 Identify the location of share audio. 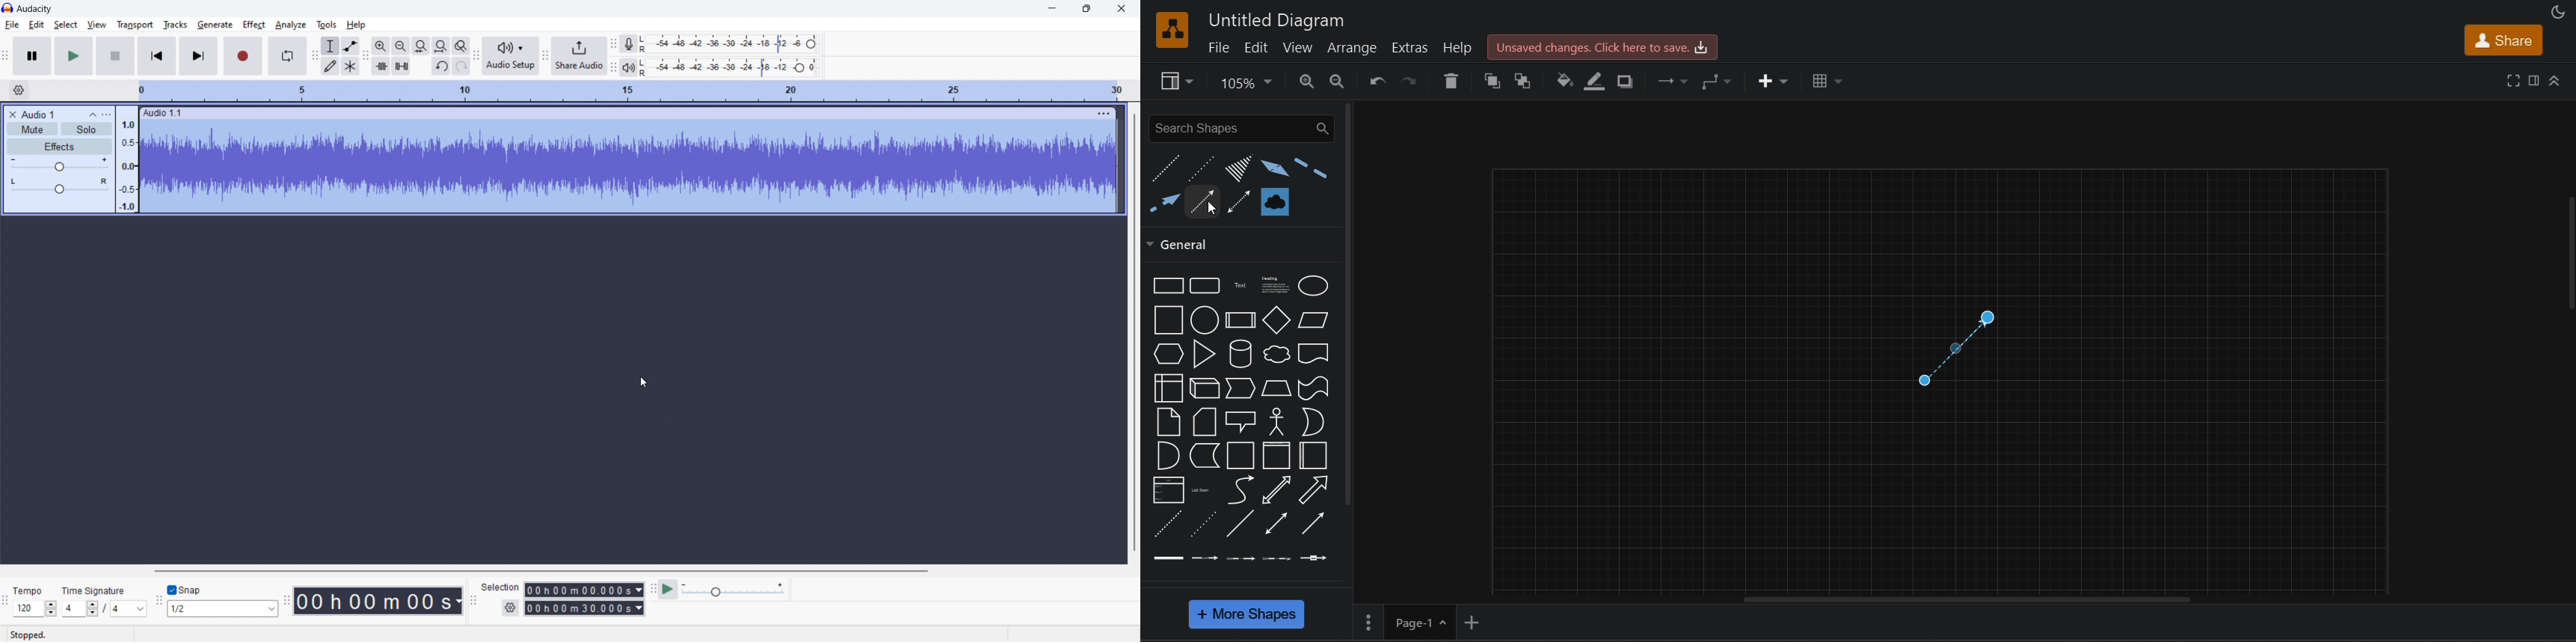
(579, 56).